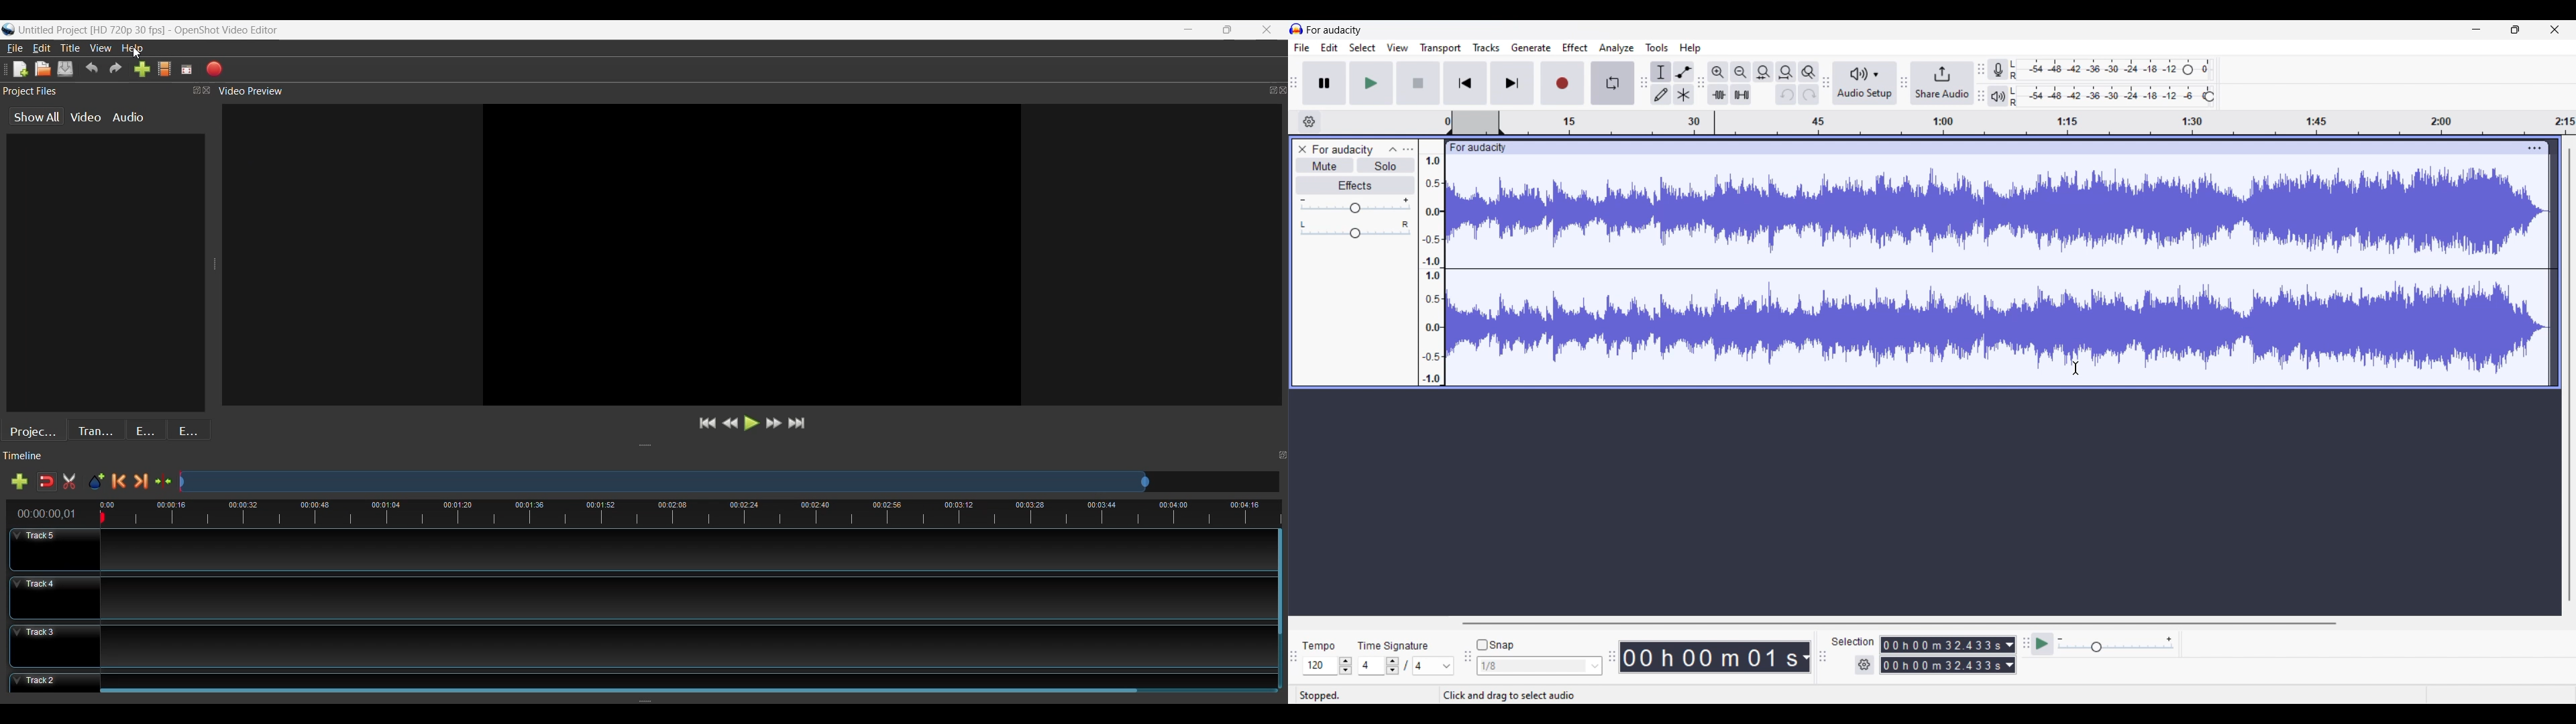 The width and height of the screenshot is (2576, 728). Describe the element at coordinates (1297, 29) in the screenshot. I see `Software logo` at that location.